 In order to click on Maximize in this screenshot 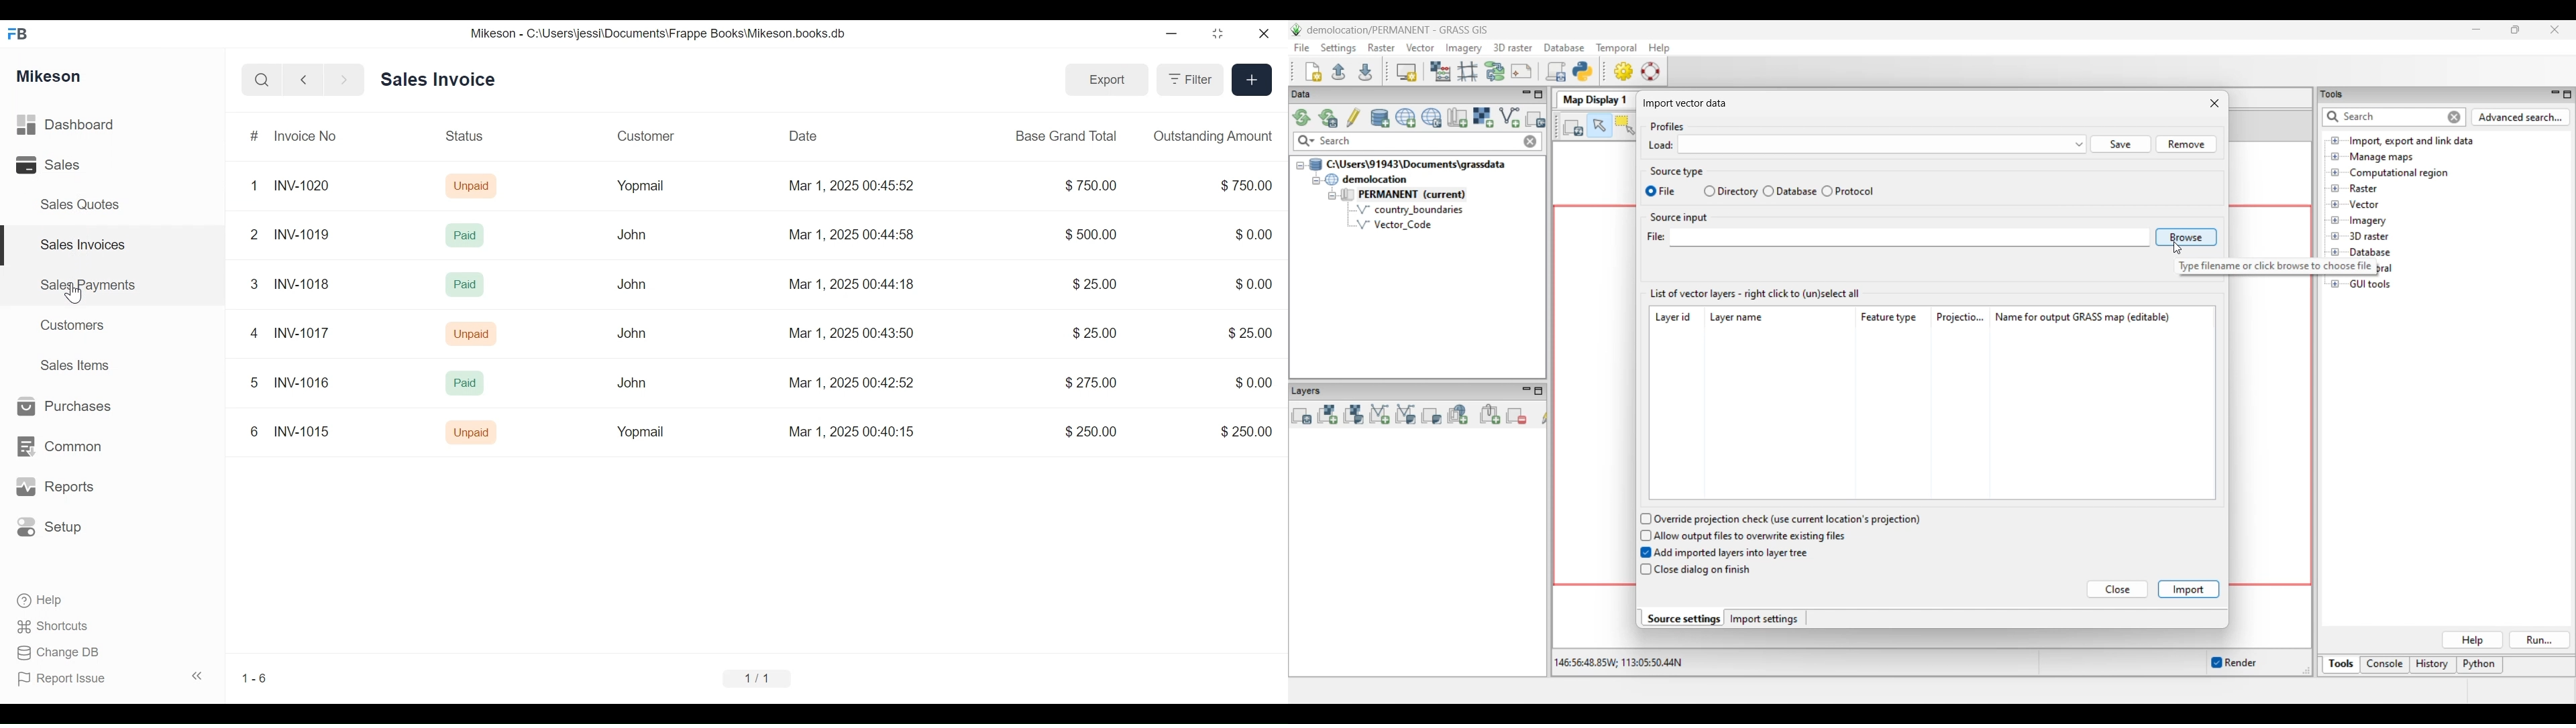, I will do `click(1216, 36)`.